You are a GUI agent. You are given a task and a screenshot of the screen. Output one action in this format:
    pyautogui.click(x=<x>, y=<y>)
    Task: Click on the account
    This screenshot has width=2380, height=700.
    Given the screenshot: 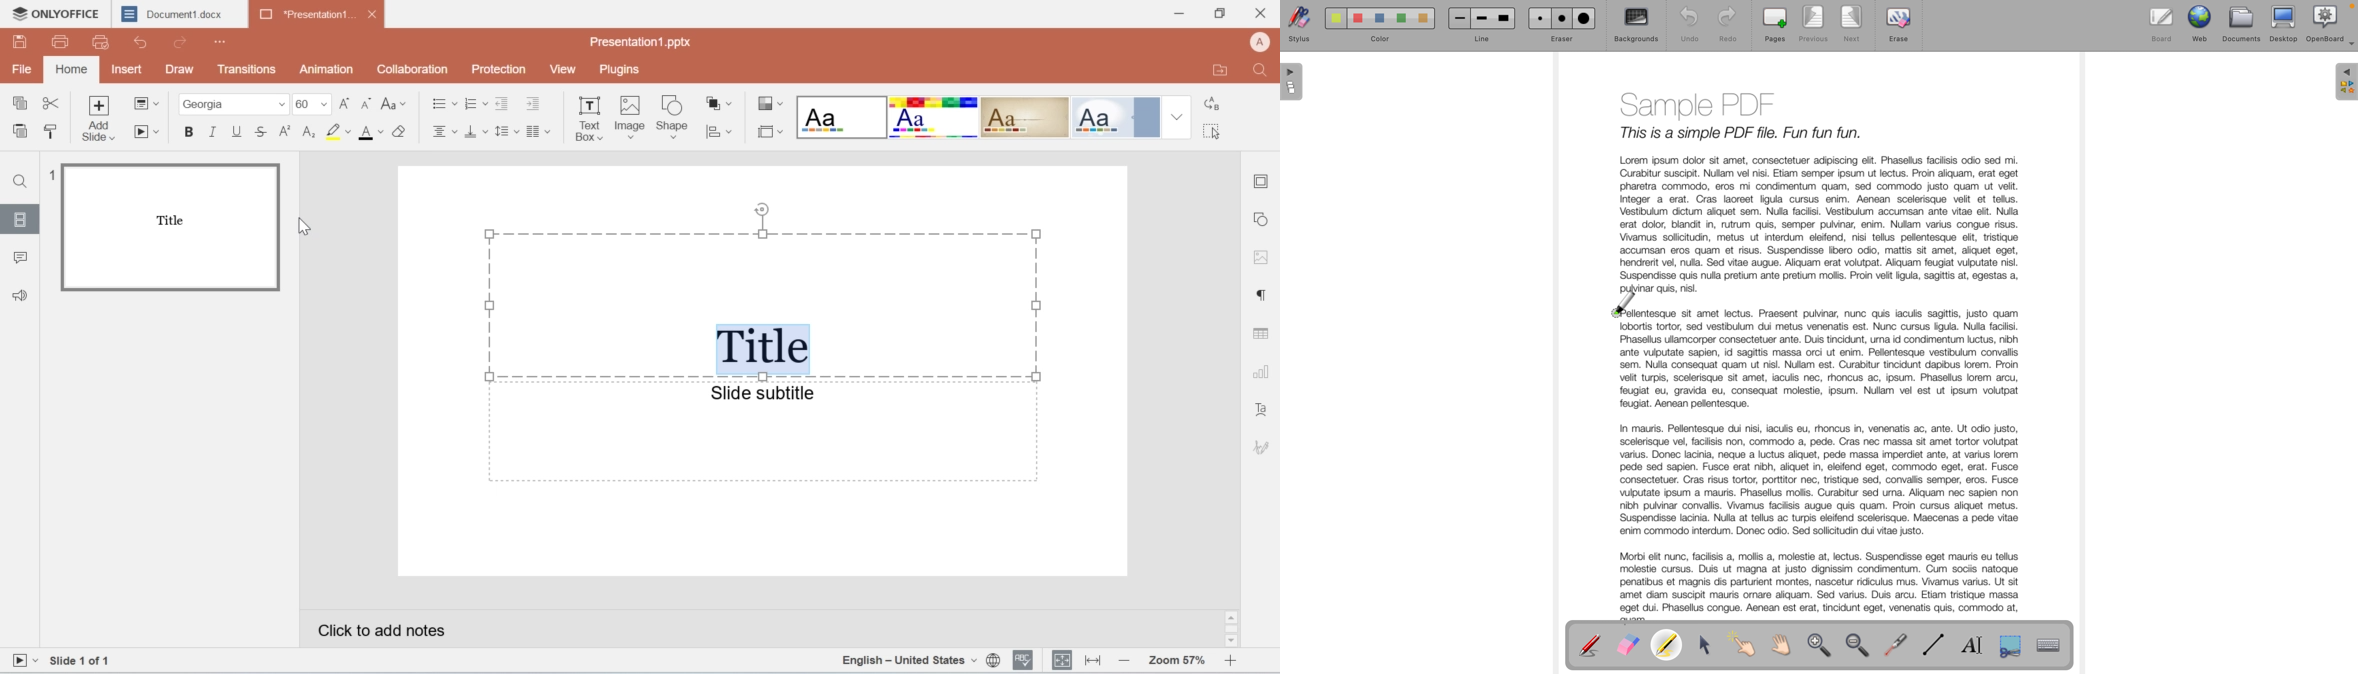 What is the action you would take?
    pyautogui.click(x=1262, y=41)
    